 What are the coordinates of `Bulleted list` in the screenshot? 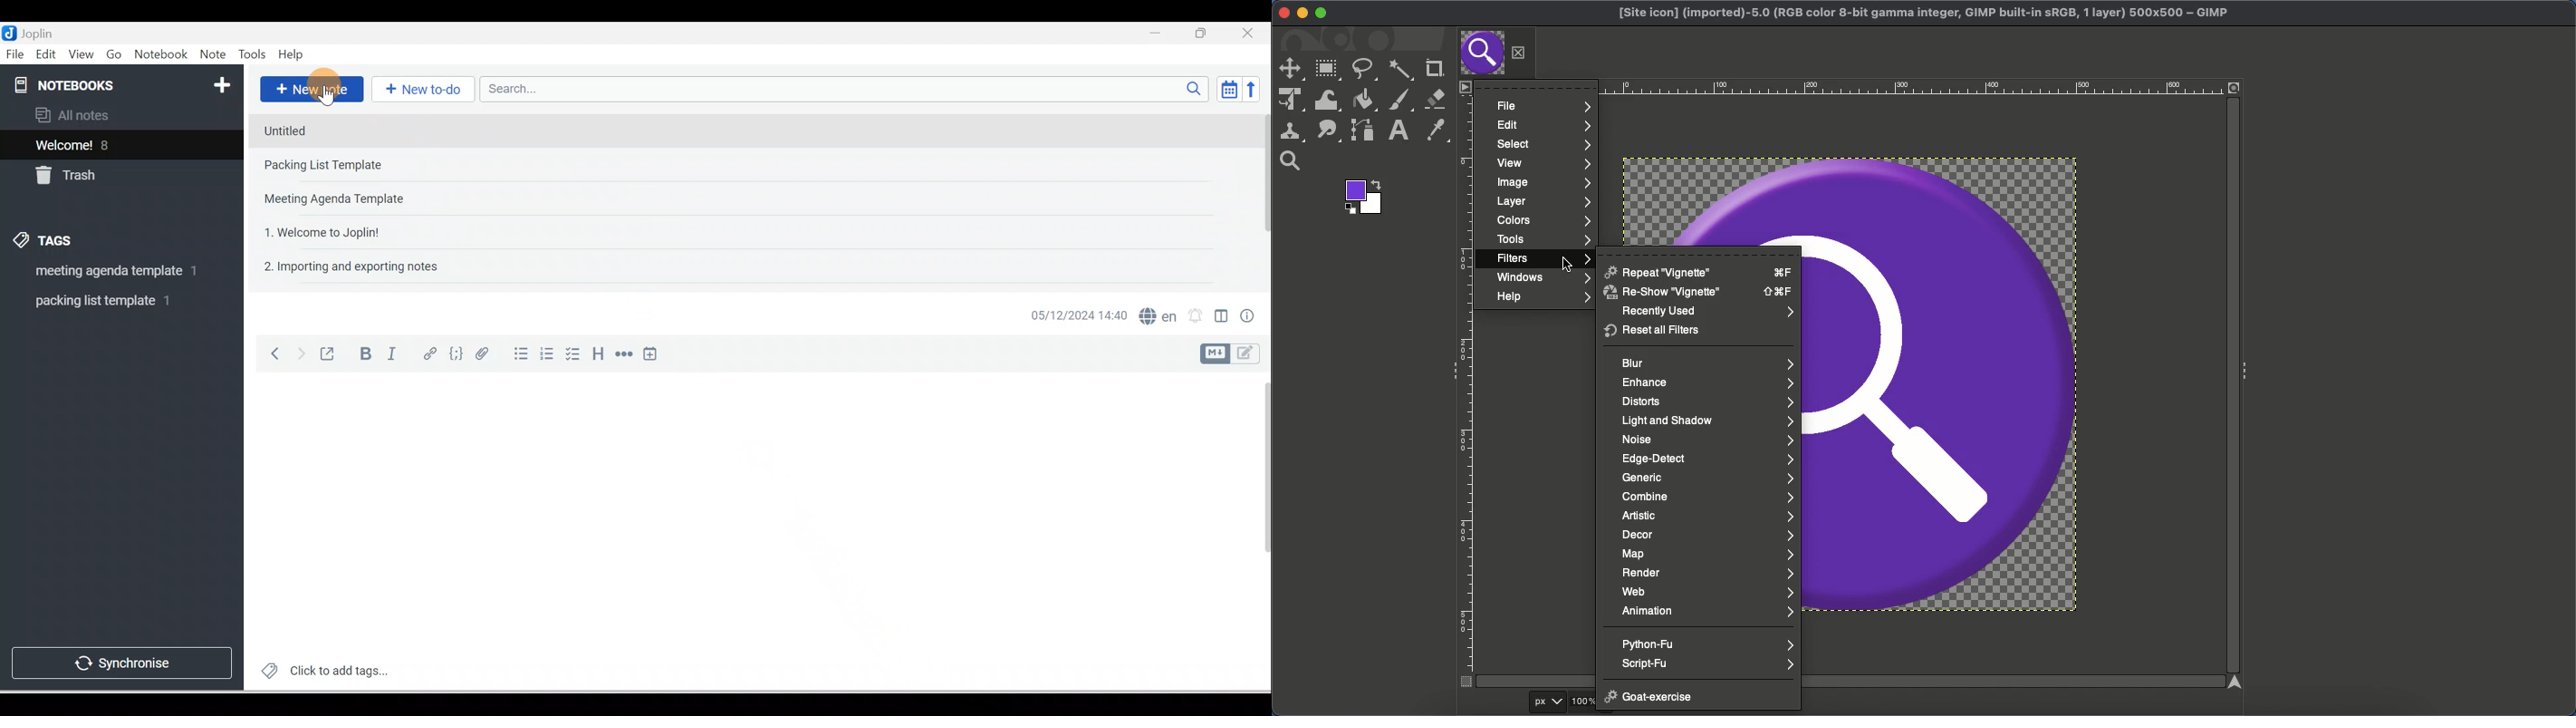 It's located at (518, 353).